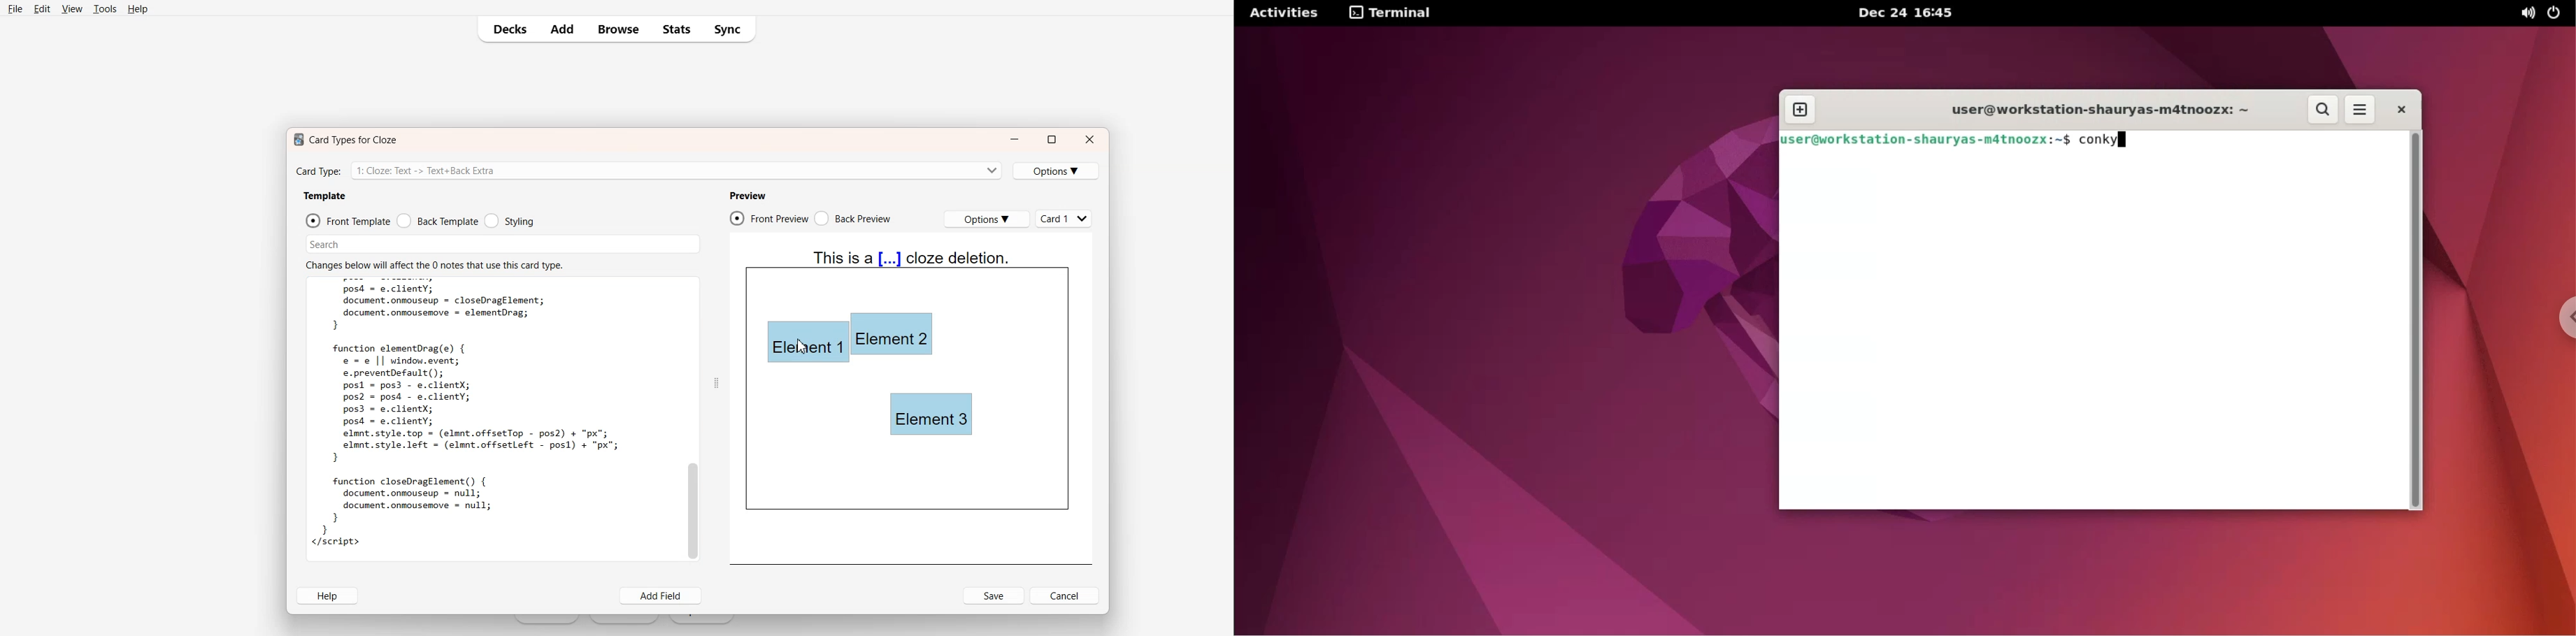 Image resolution: width=2576 pixels, height=644 pixels. Describe the element at coordinates (769, 218) in the screenshot. I see `Front Preview` at that location.